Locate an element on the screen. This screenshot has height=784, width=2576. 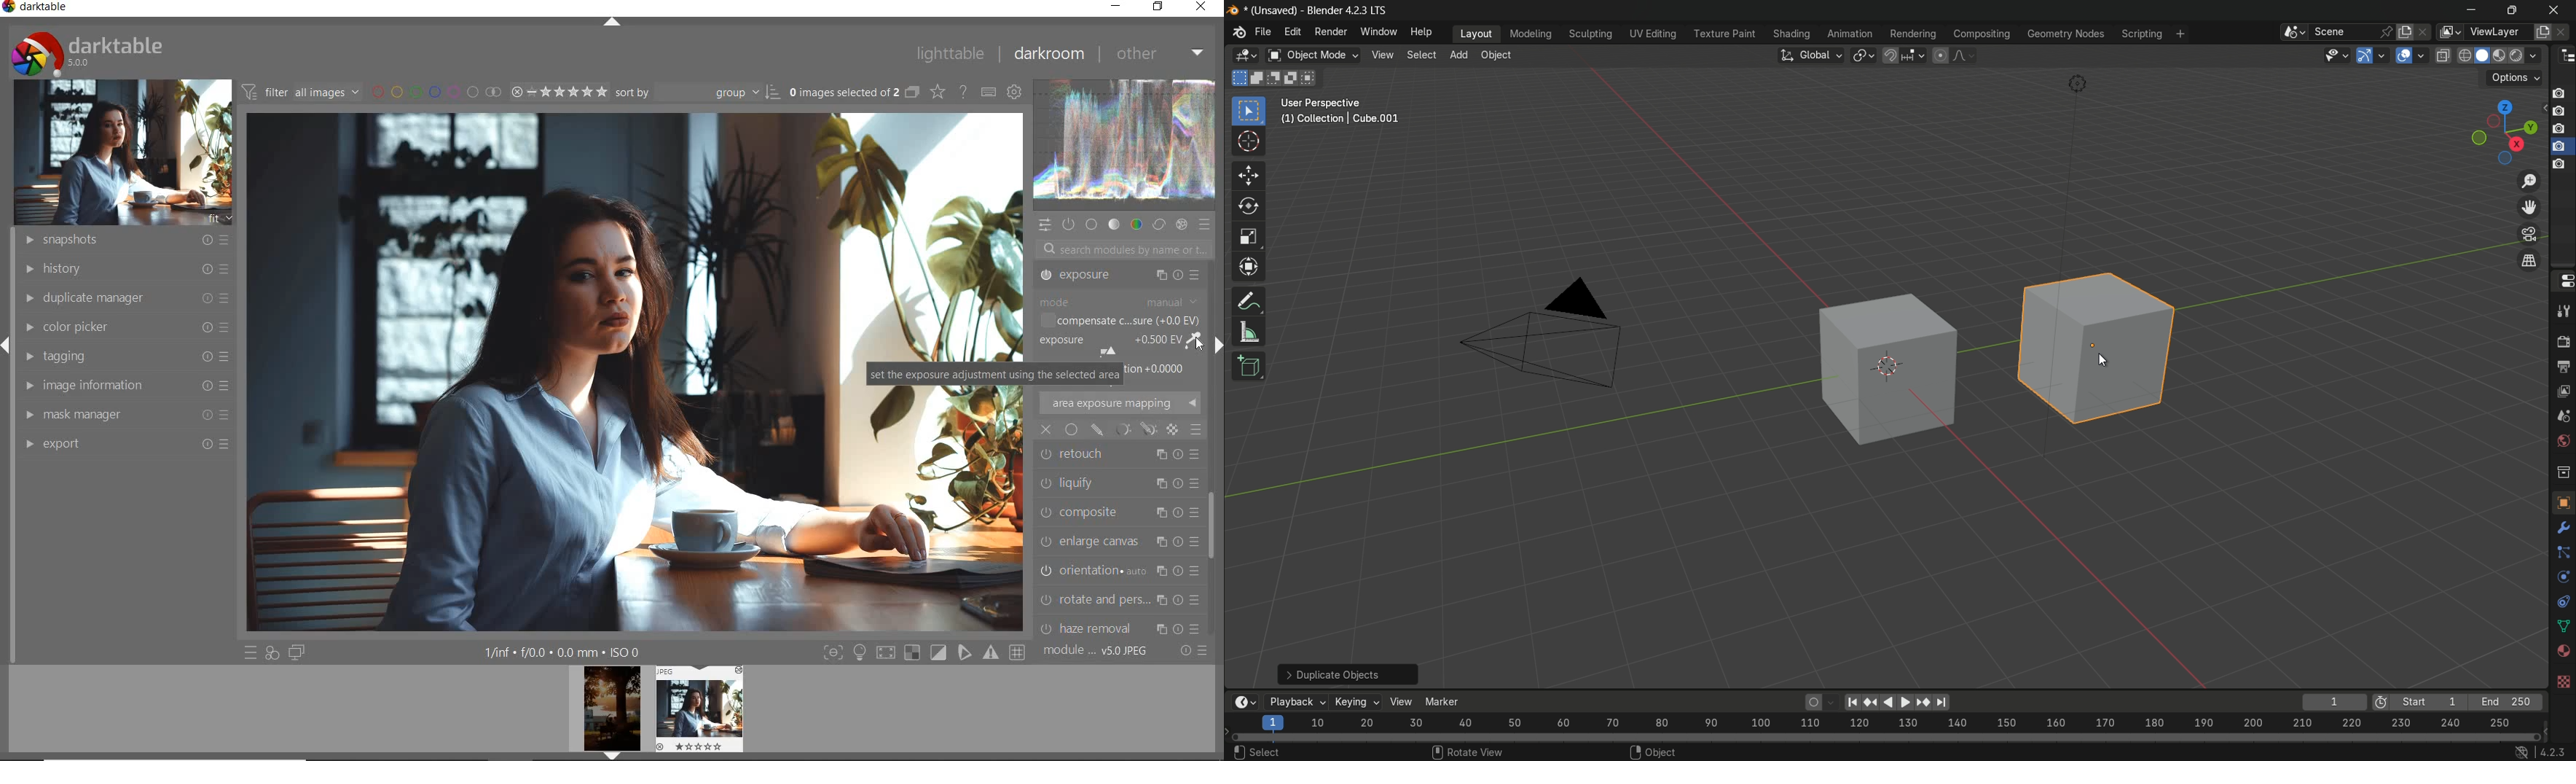
view layer name is located at coordinates (2500, 32).